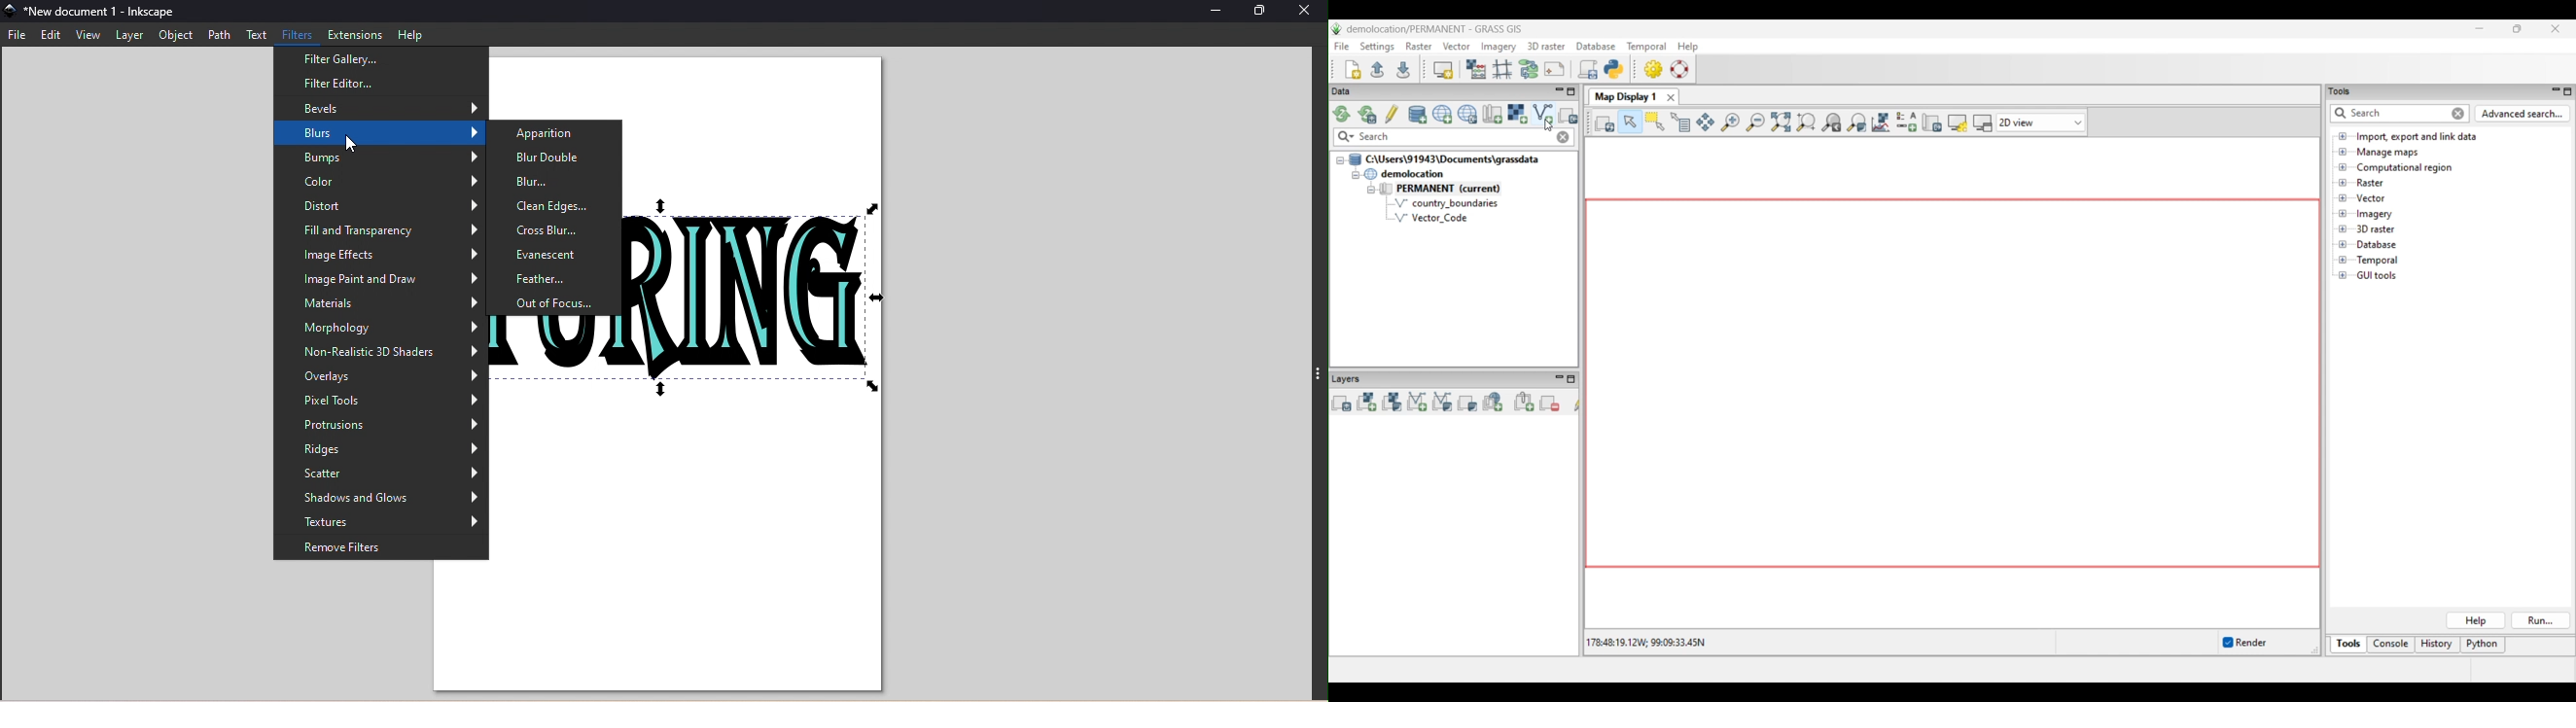  I want to click on Blur double, so click(546, 157).